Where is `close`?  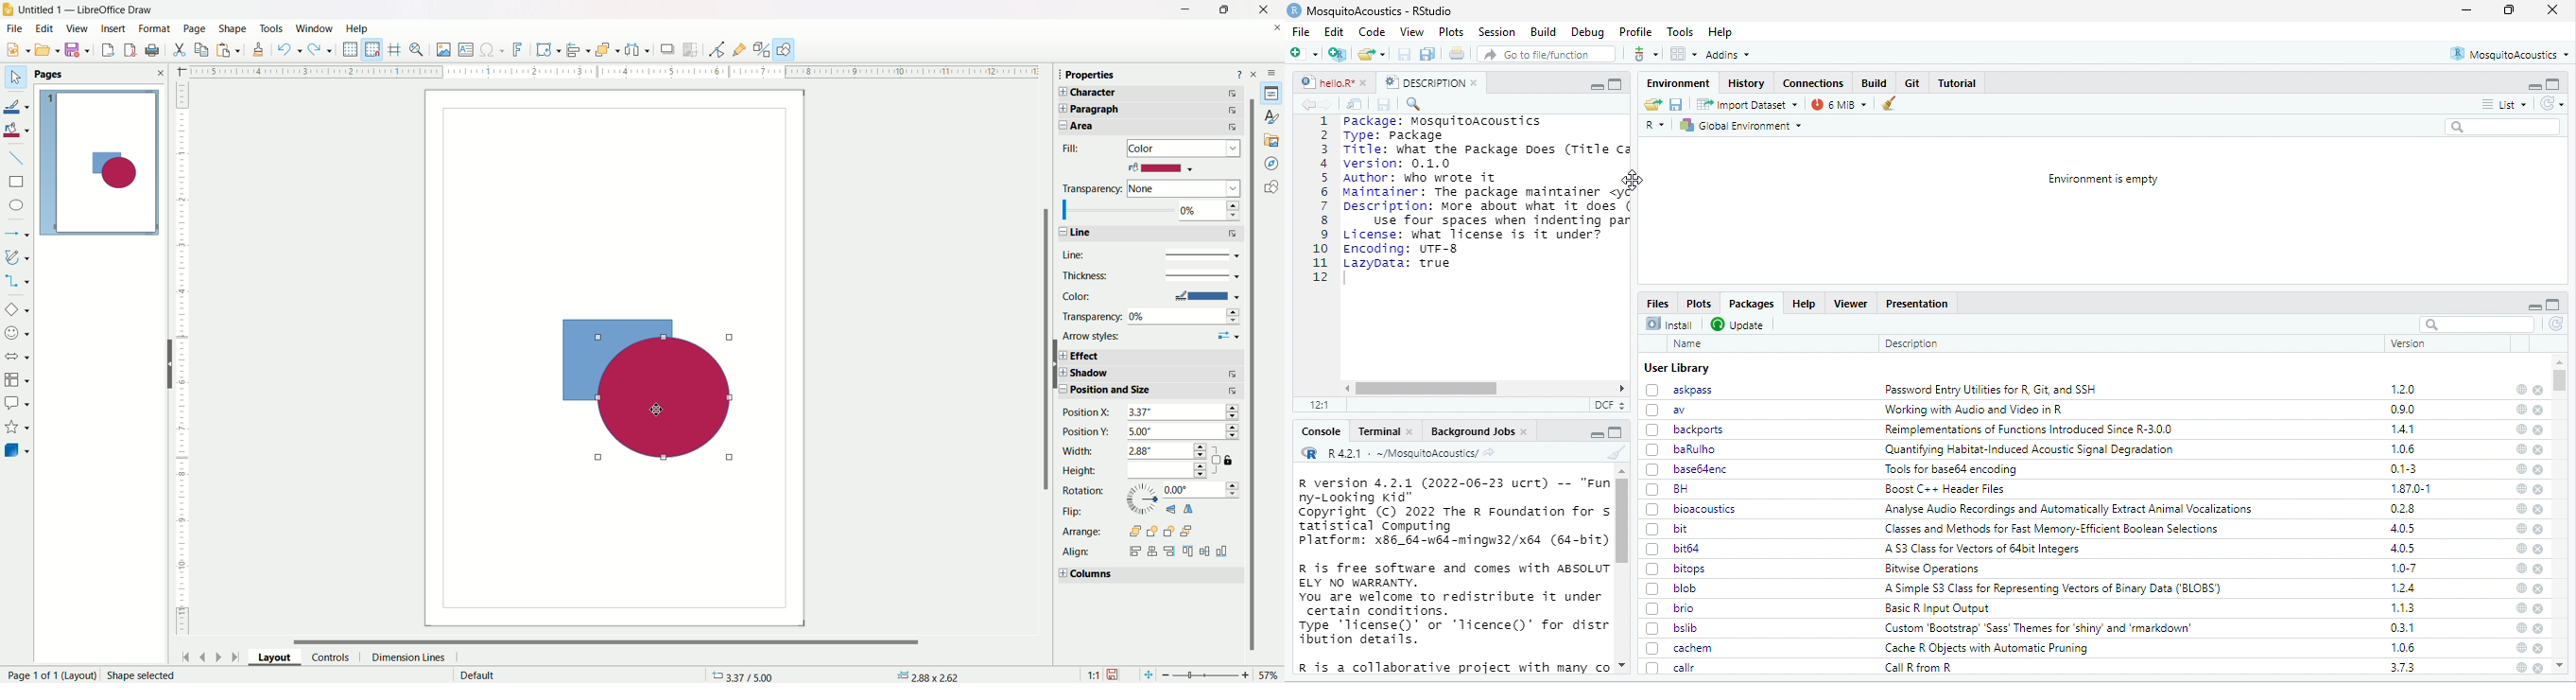
close is located at coordinates (2538, 390).